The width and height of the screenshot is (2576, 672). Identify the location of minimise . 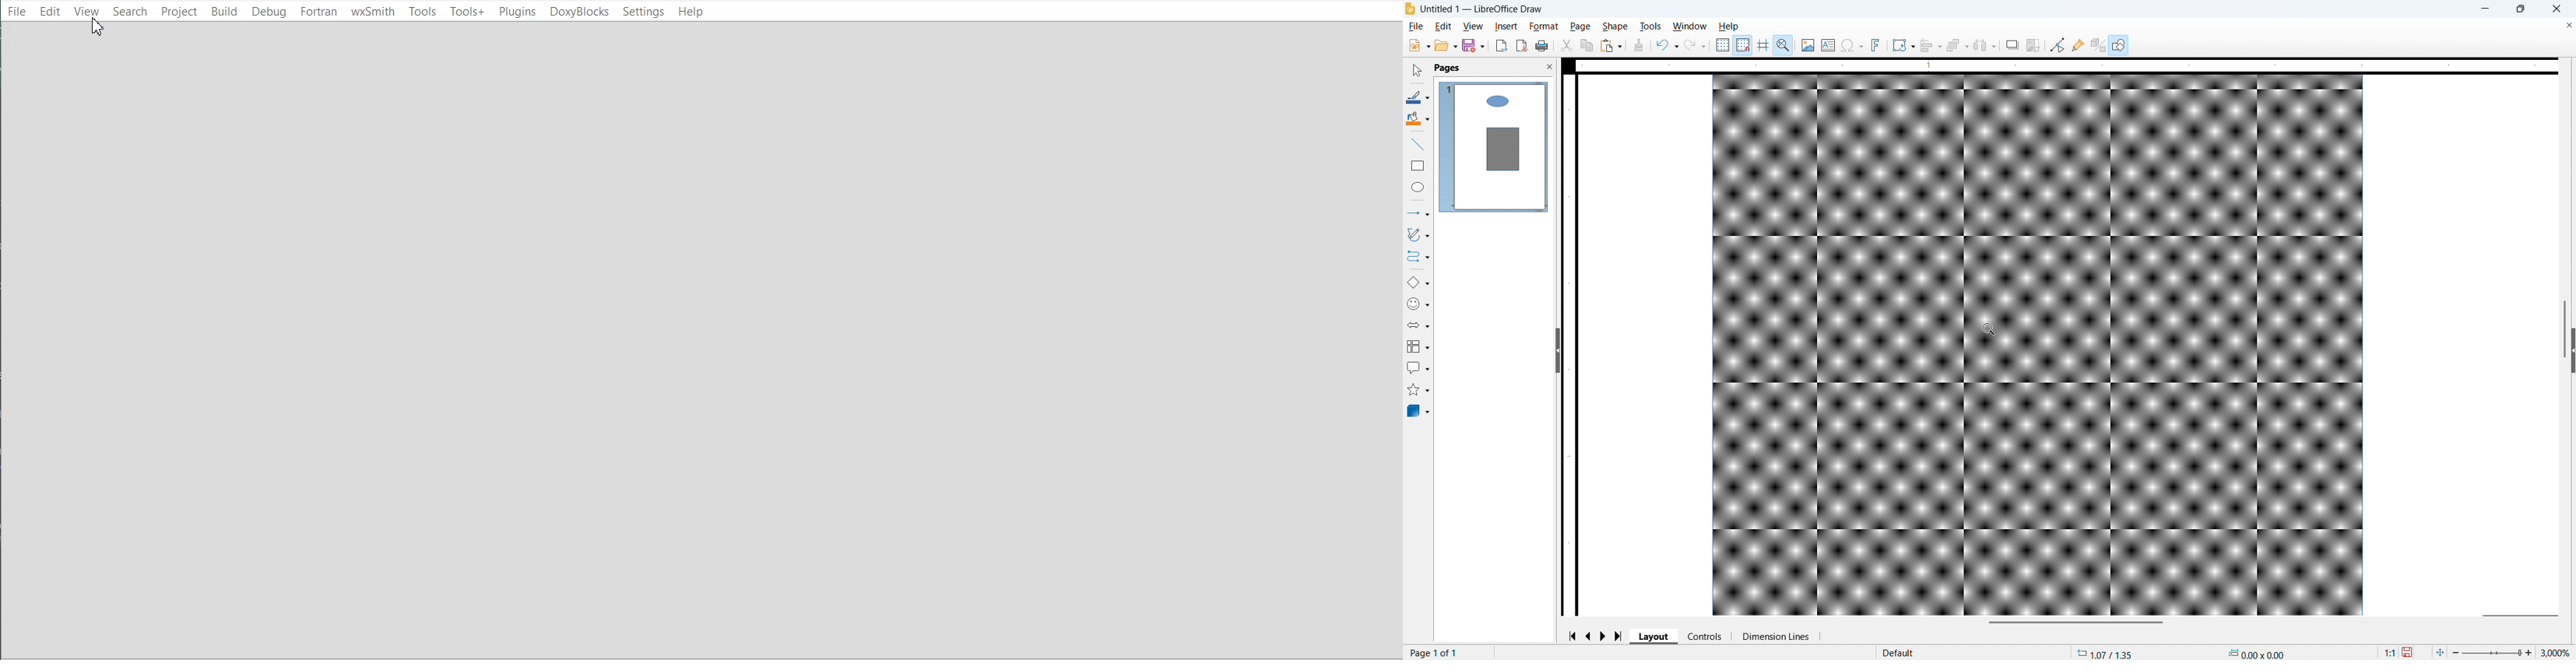
(2484, 9).